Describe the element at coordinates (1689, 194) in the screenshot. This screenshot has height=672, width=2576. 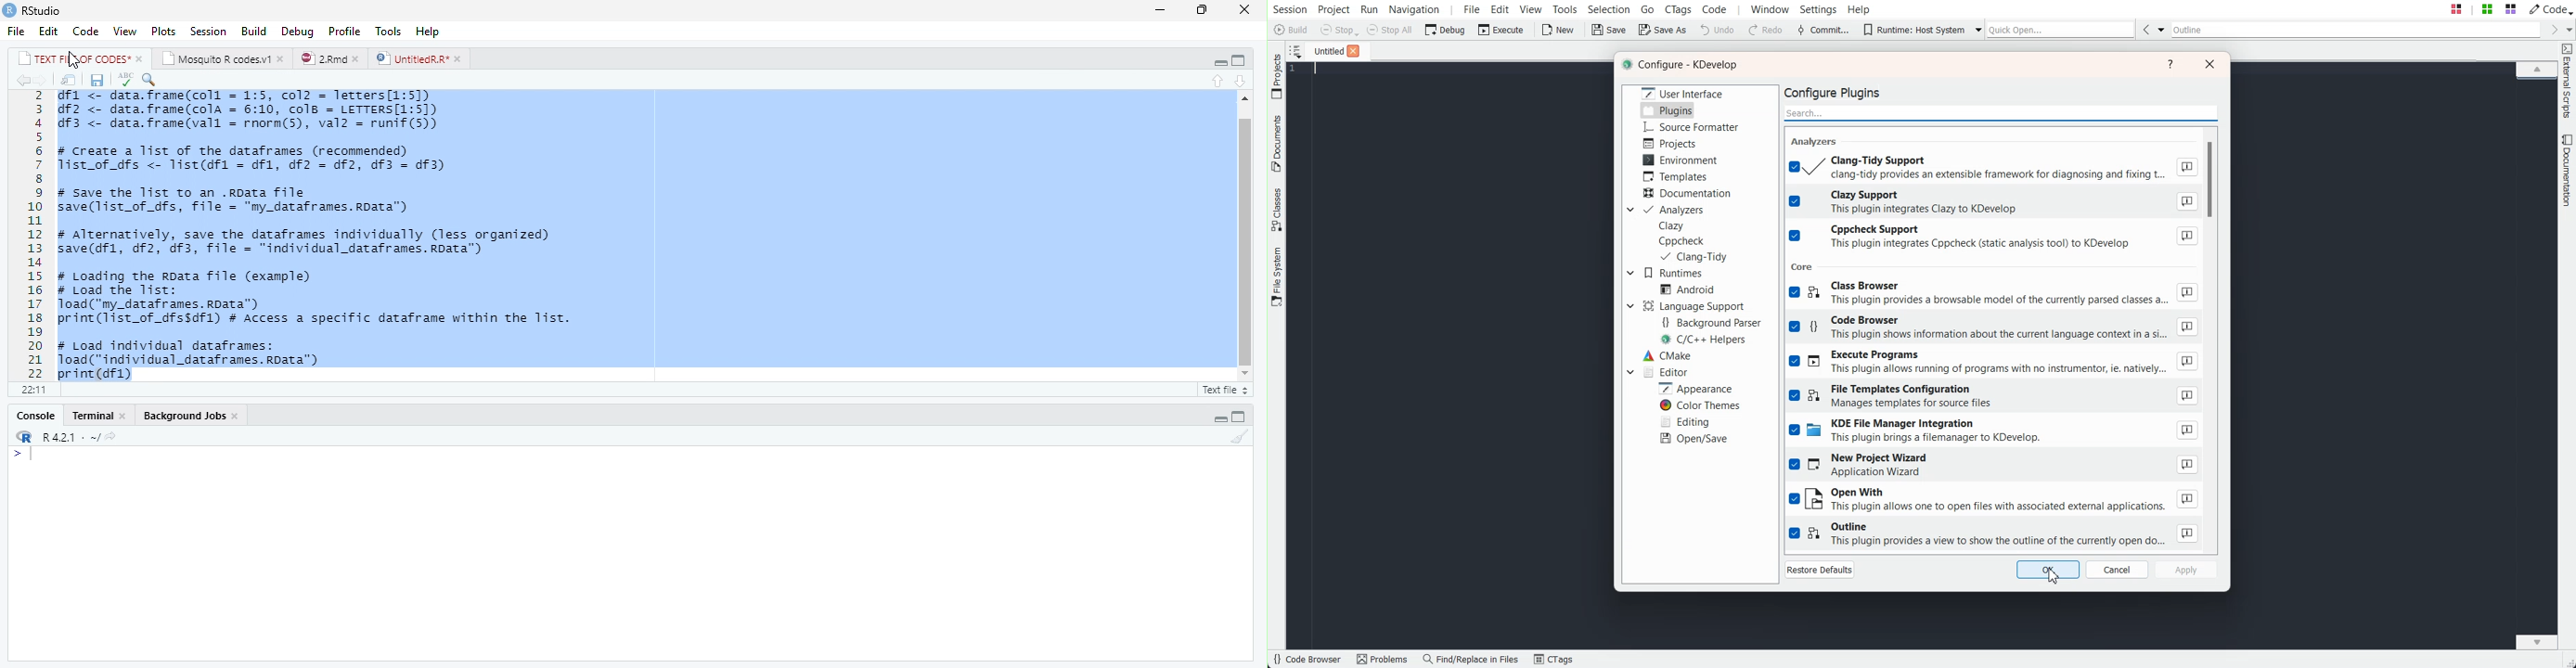
I see `Documentation` at that location.